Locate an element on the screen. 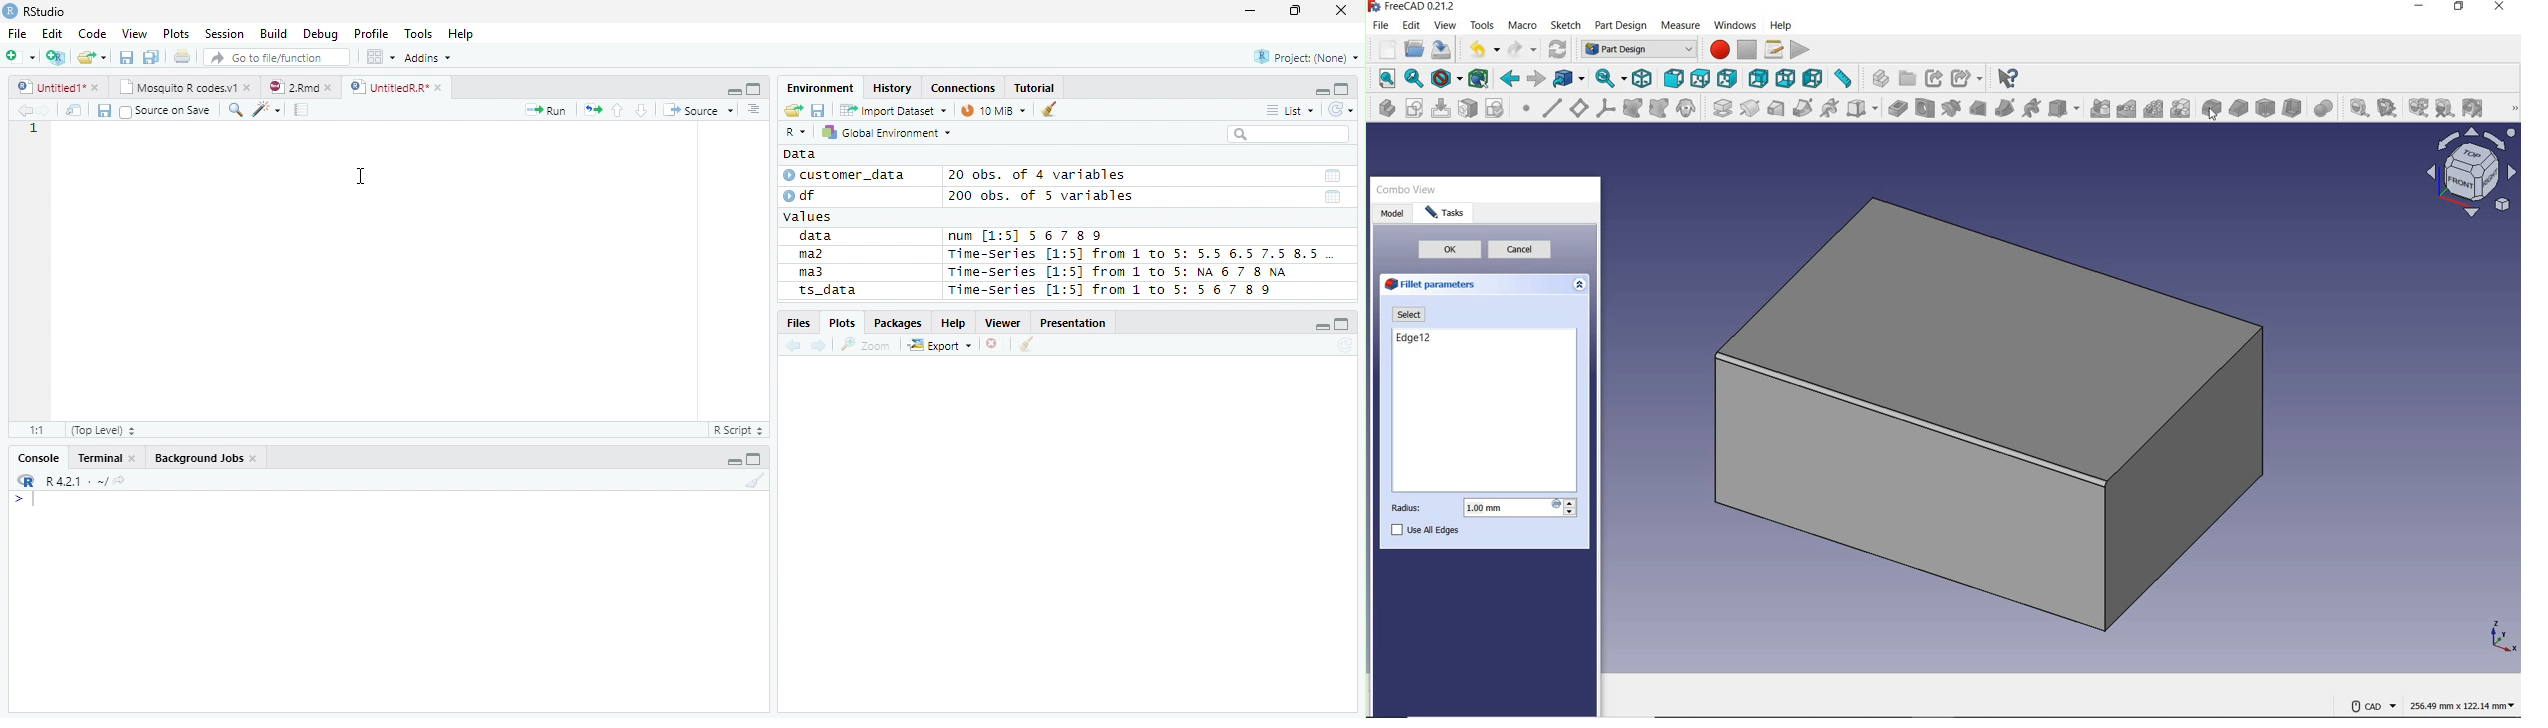  create a local coordinate system is located at coordinates (1603, 108).